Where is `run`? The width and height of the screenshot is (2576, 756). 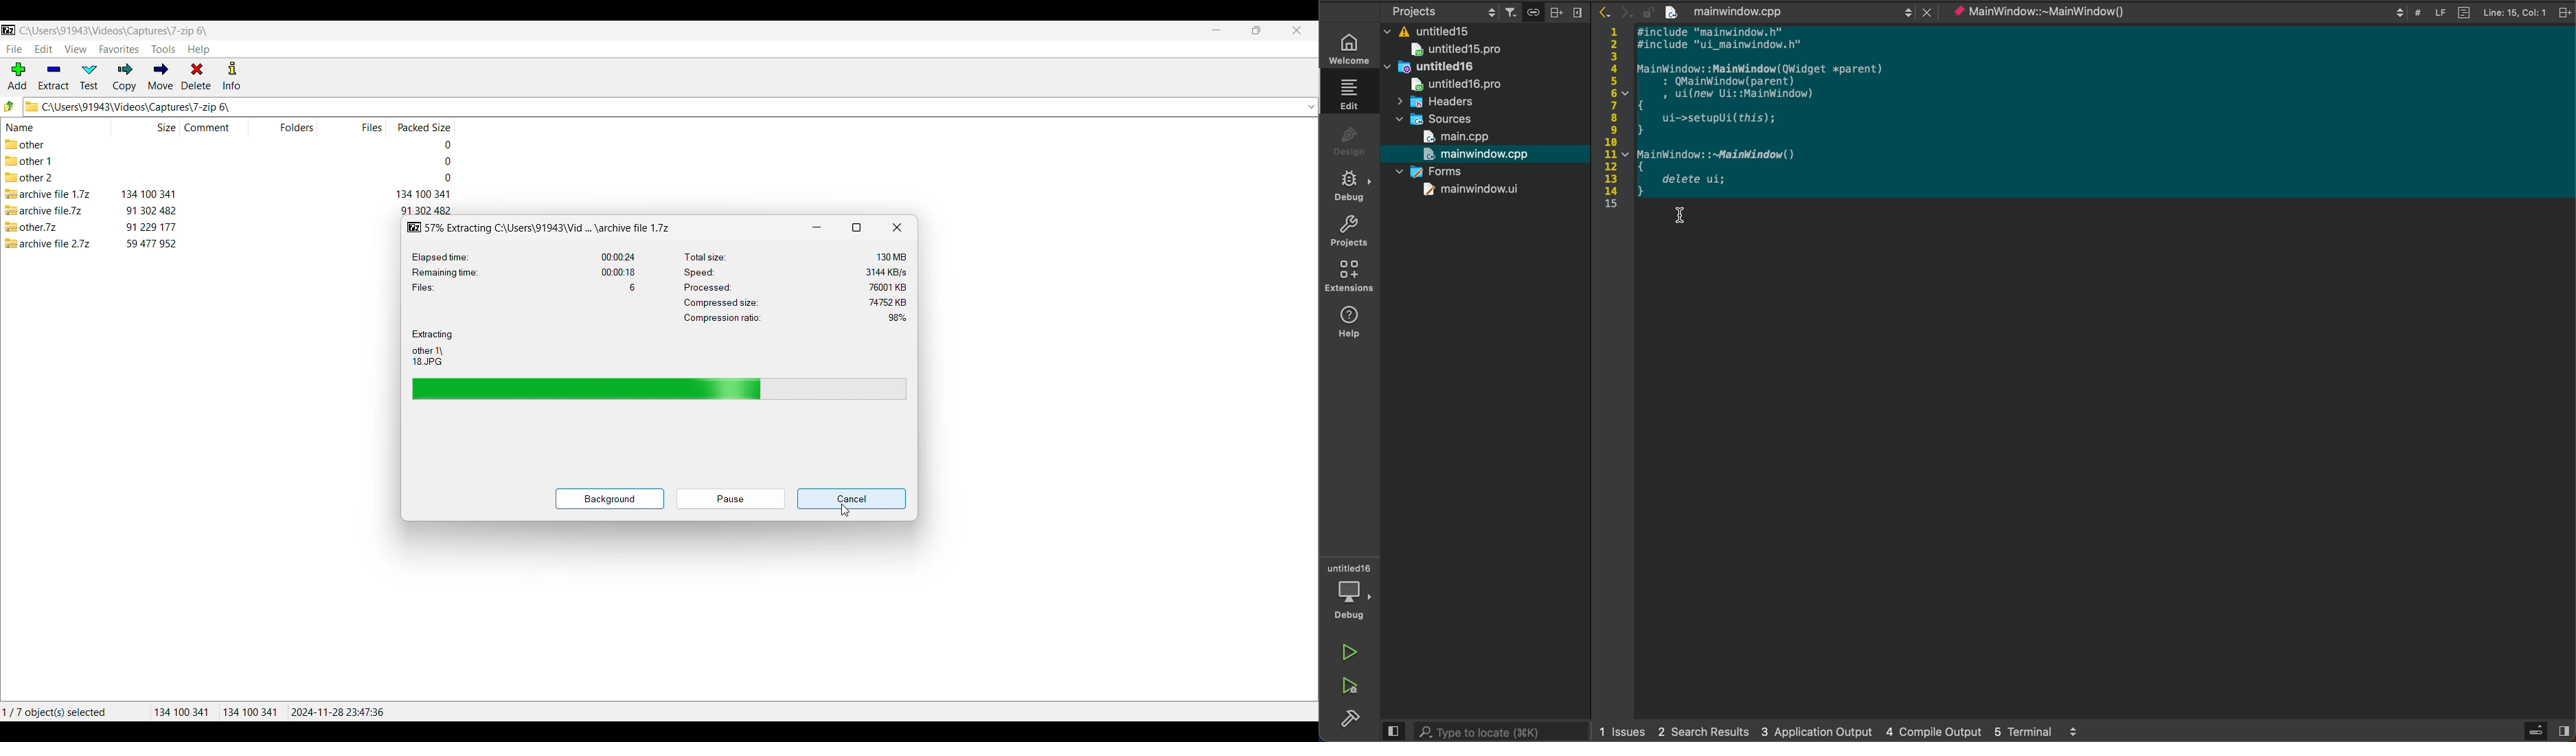 run is located at coordinates (1353, 652).